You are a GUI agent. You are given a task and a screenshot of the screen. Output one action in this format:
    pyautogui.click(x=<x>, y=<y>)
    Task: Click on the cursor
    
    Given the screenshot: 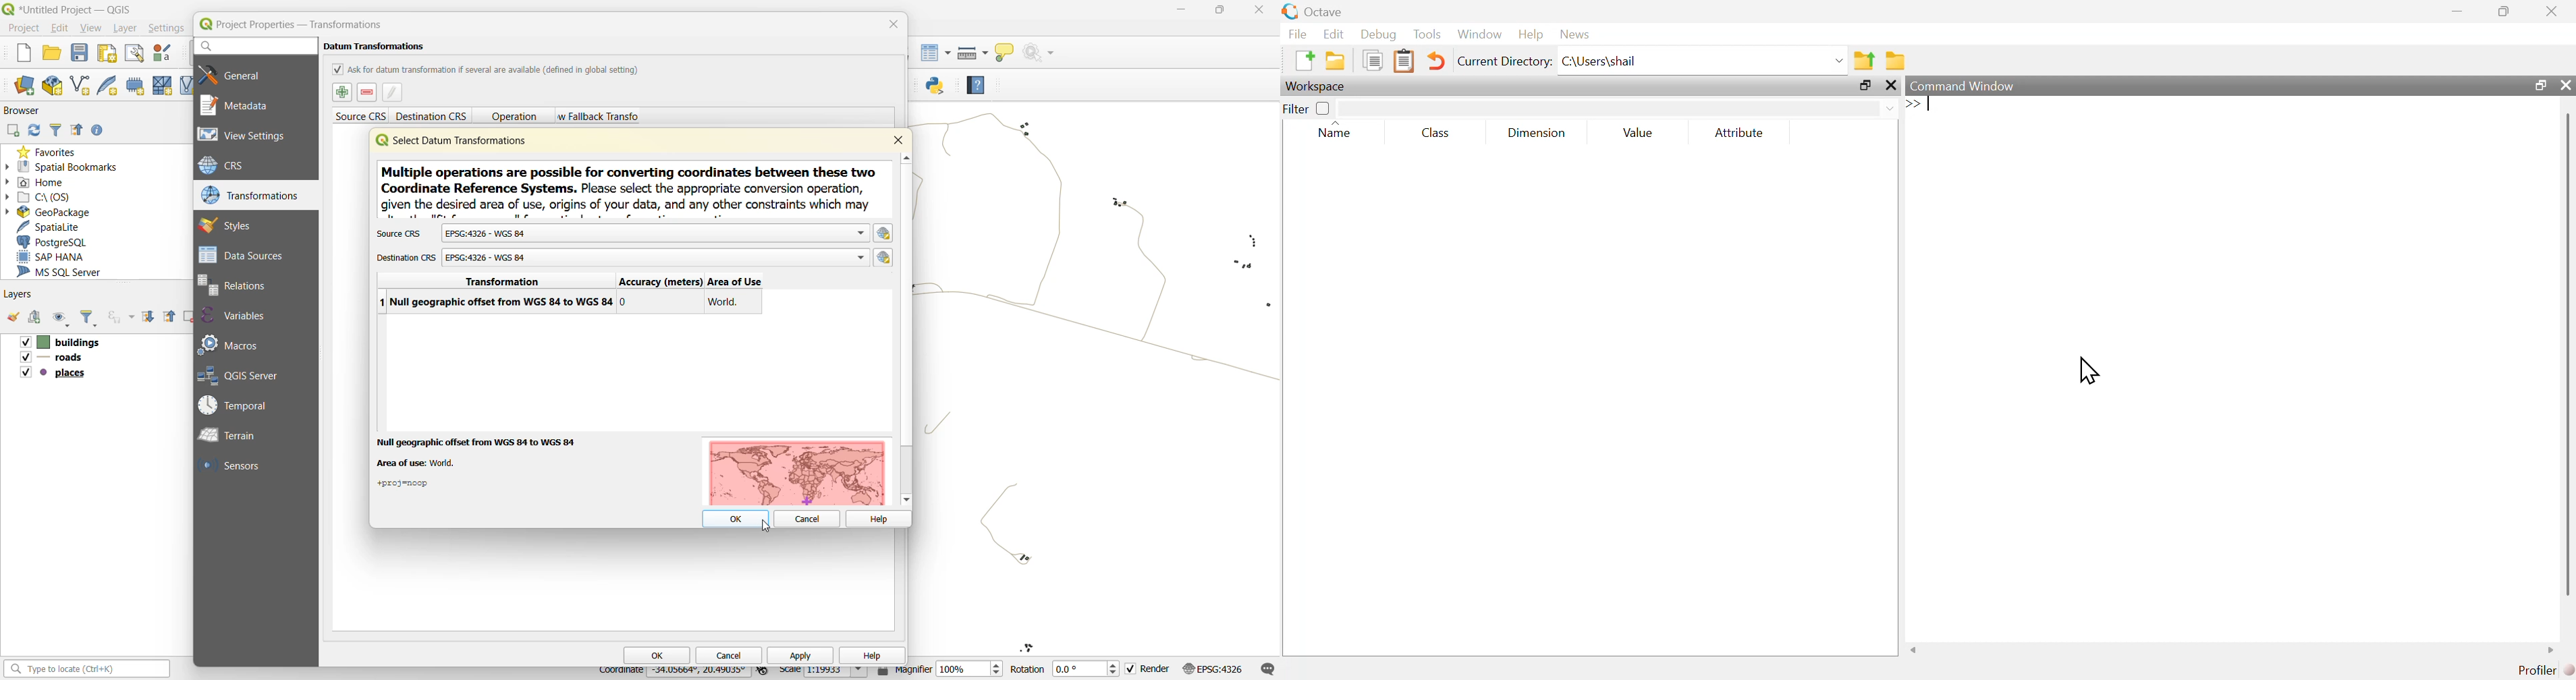 What is the action you would take?
    pyautogui.click(x=2089, y=370)
    